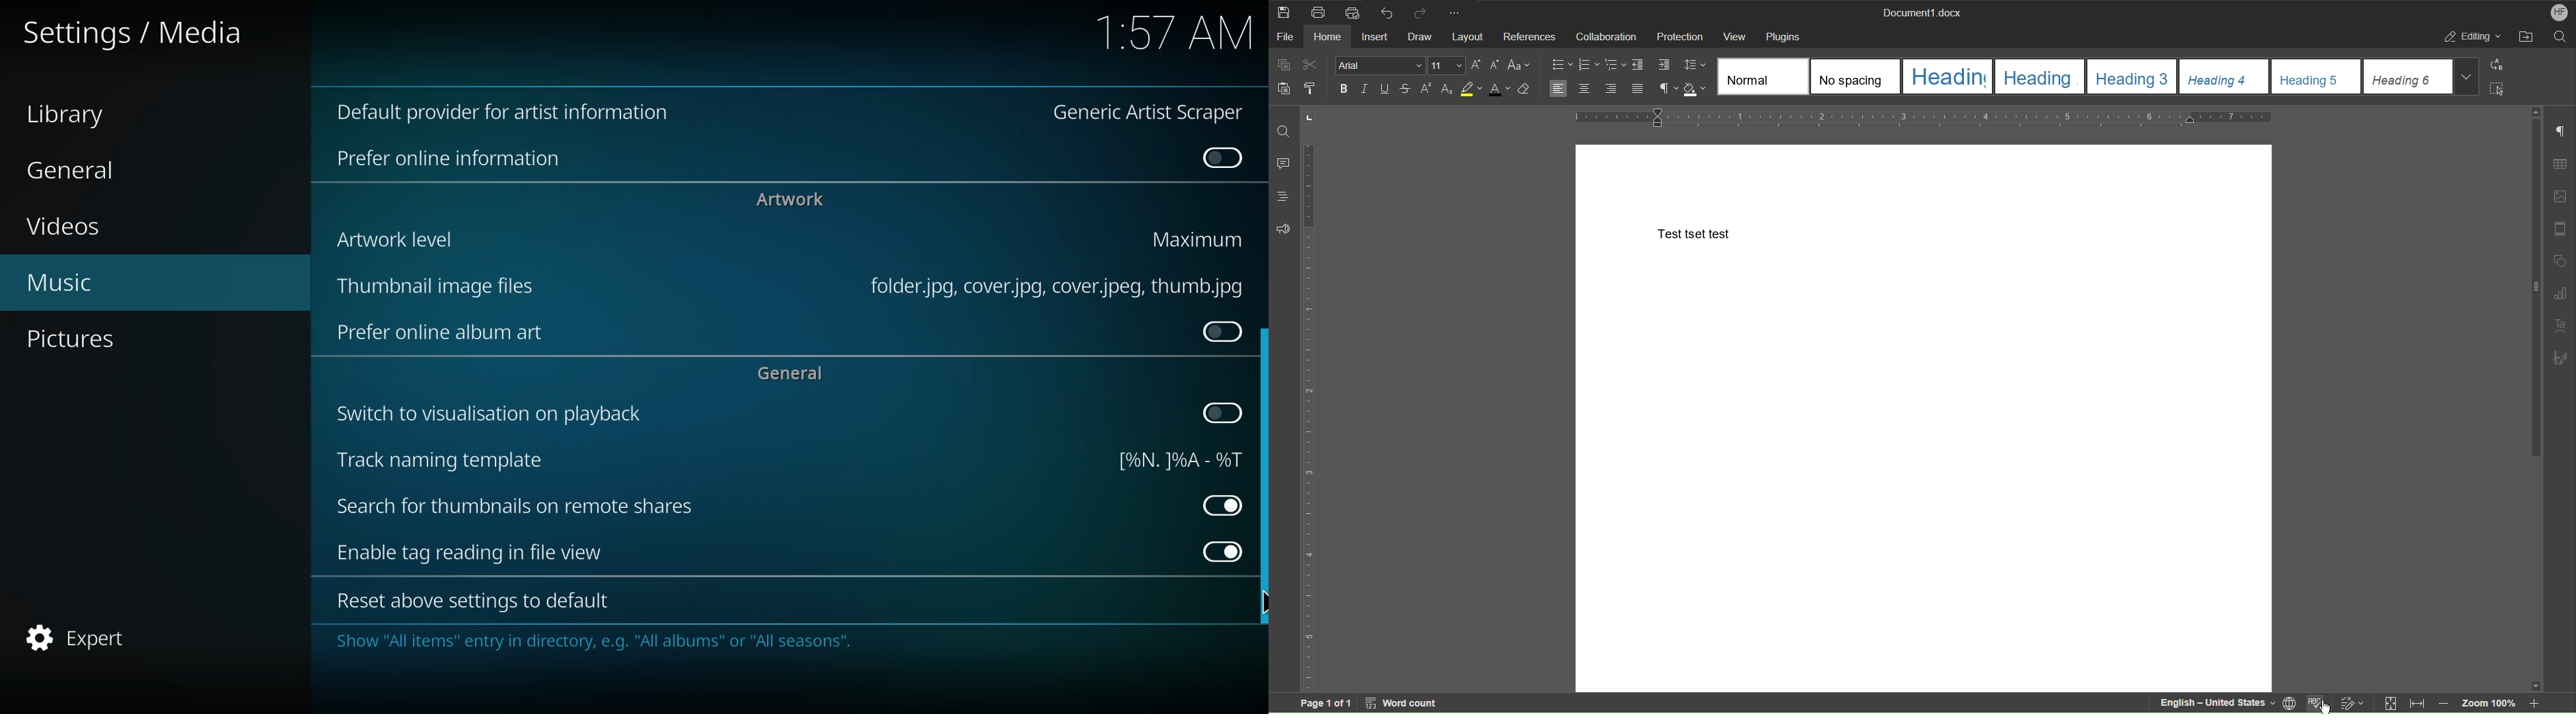  Describe the element at coordinates (1282, 11) in the screenshot. I see `Save` at that location.